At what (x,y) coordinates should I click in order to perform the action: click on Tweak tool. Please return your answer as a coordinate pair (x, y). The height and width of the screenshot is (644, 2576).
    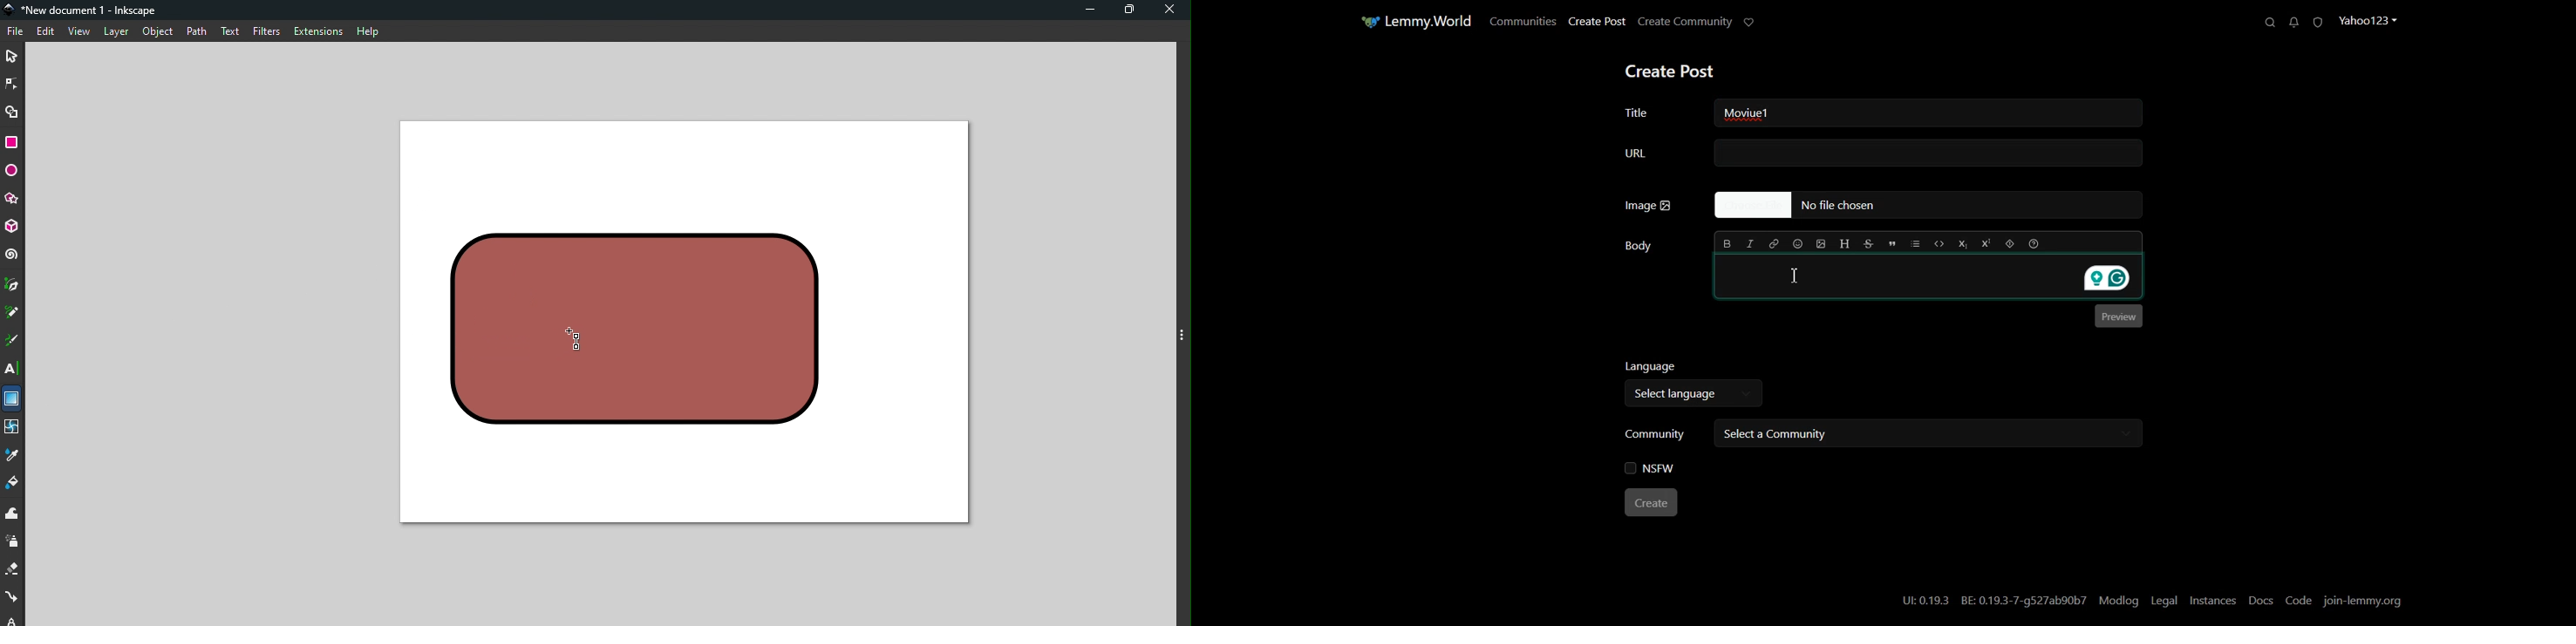
    Looking at the image, I should click on (12, 514).